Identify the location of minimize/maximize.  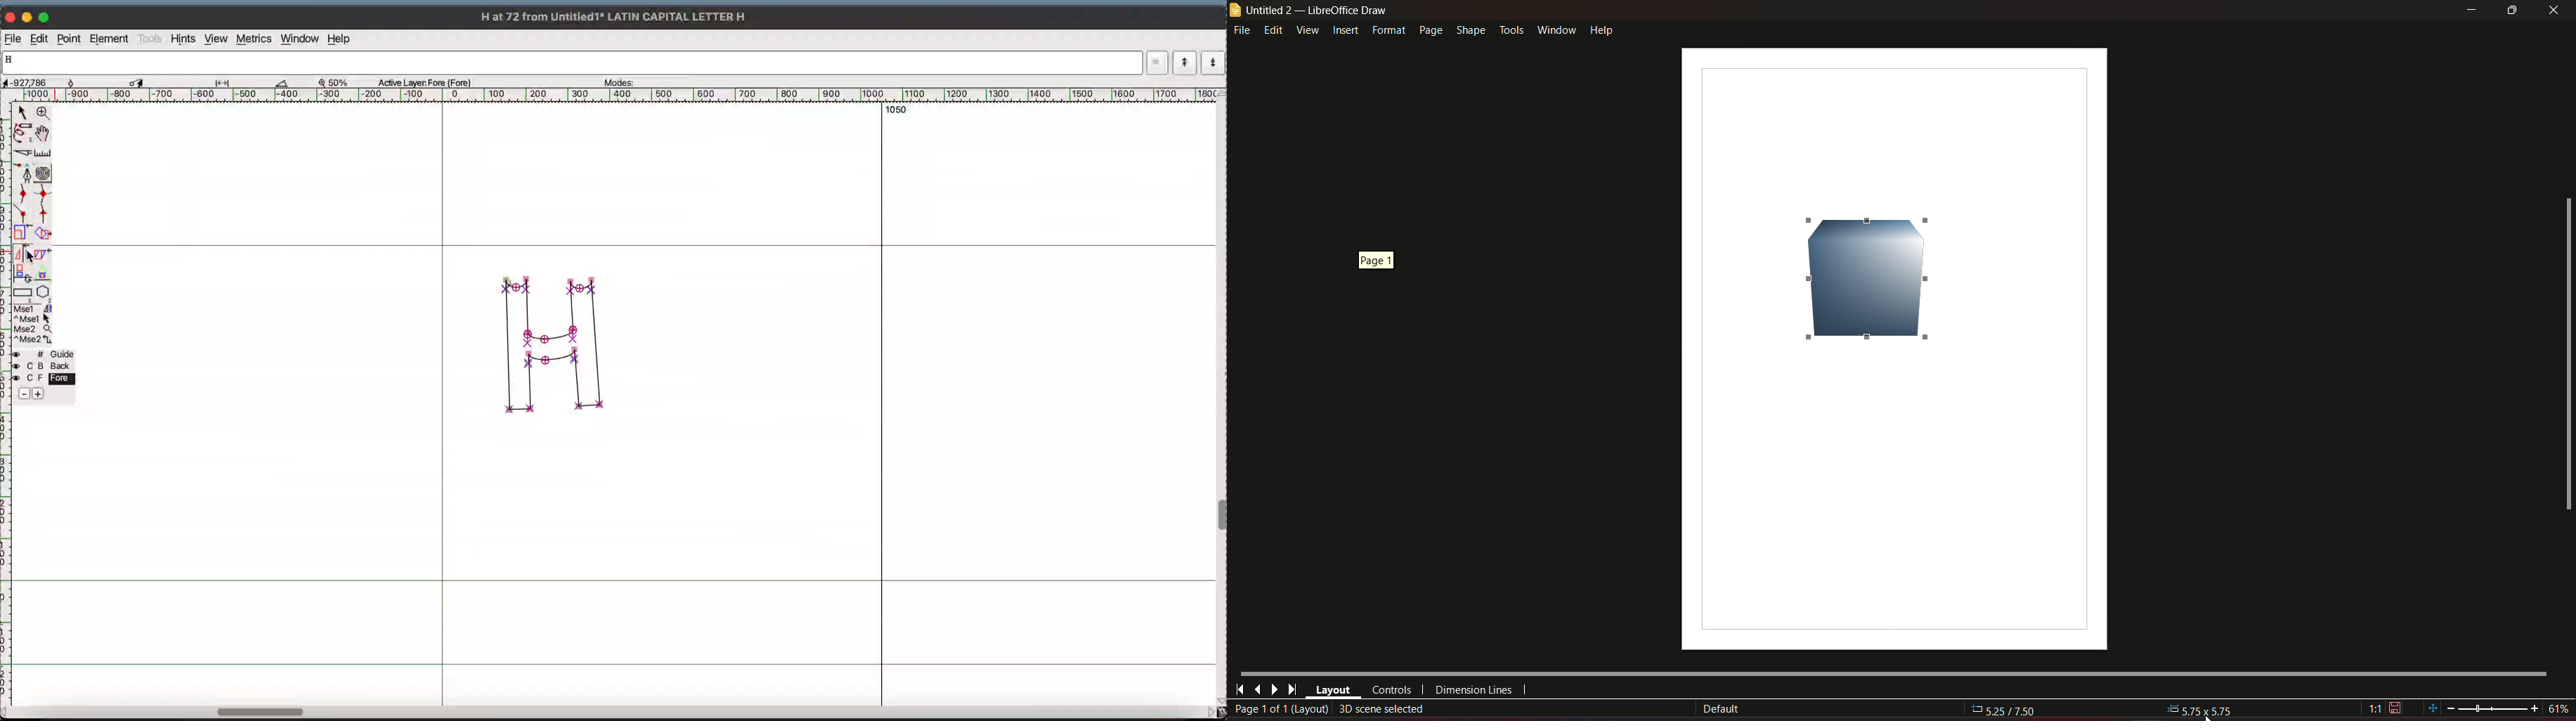
(2511, 11).